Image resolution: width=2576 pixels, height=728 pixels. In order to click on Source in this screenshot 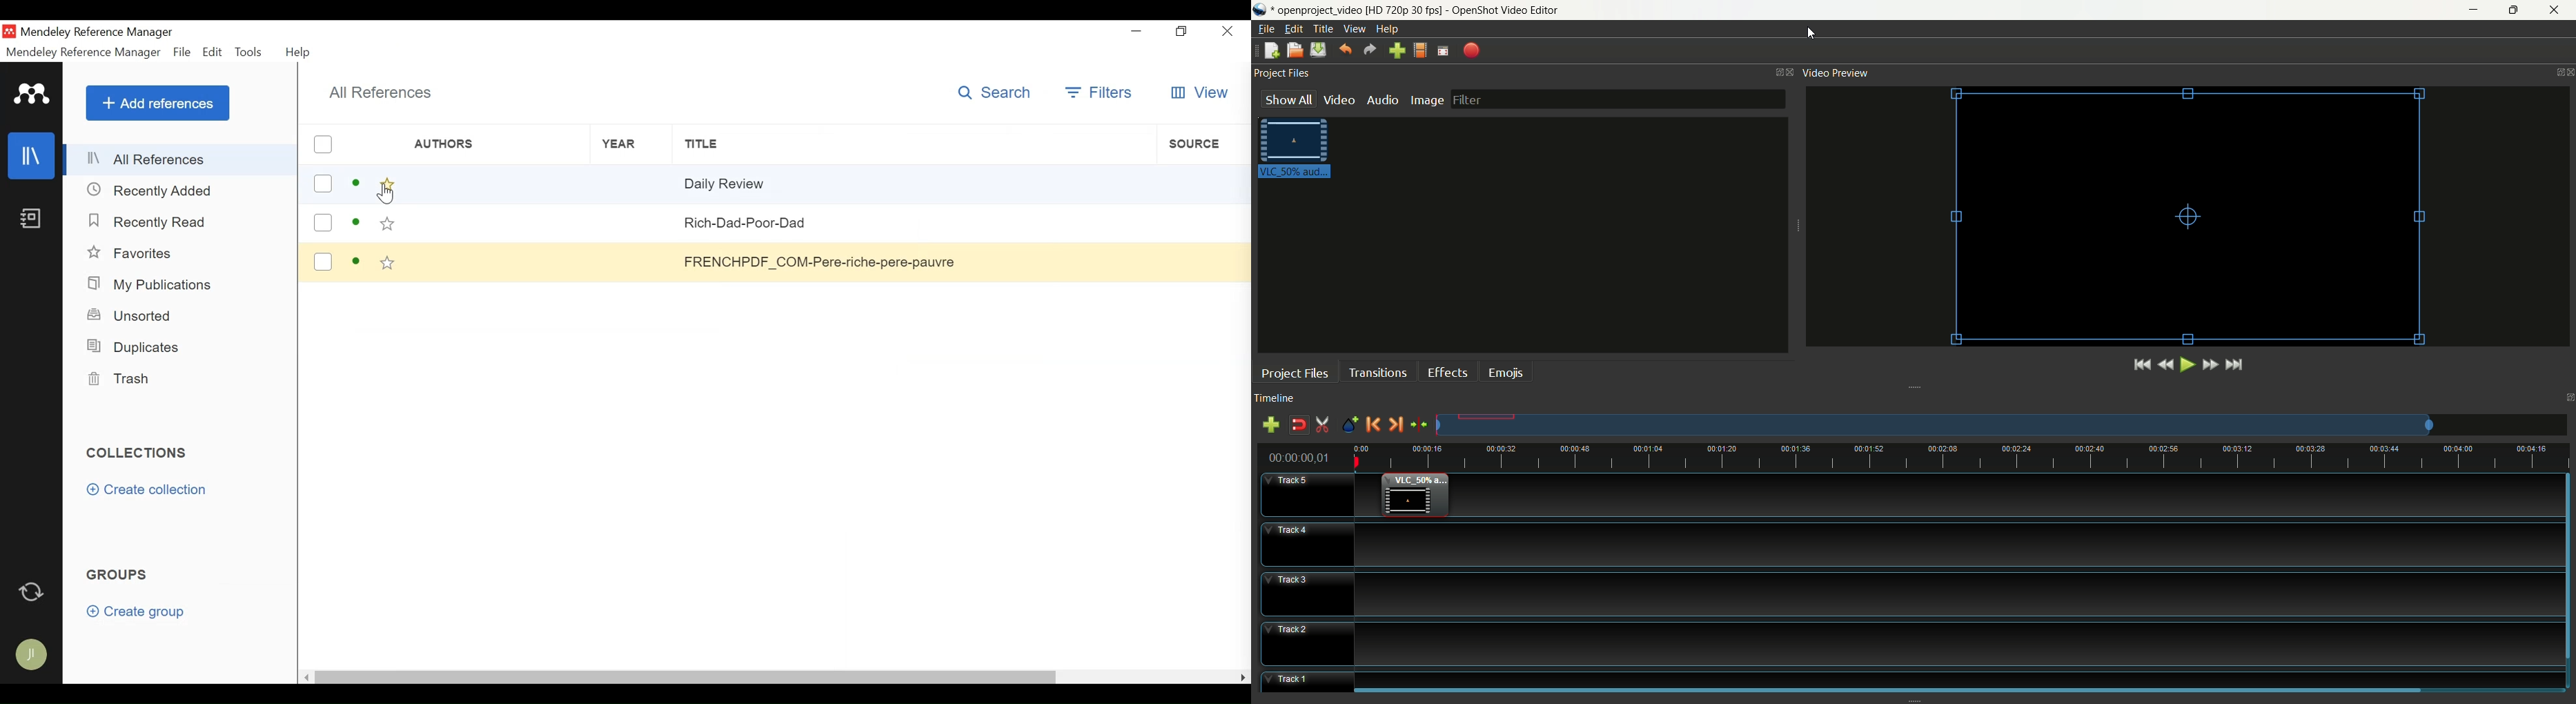, I will do `click(1202, 144)`.